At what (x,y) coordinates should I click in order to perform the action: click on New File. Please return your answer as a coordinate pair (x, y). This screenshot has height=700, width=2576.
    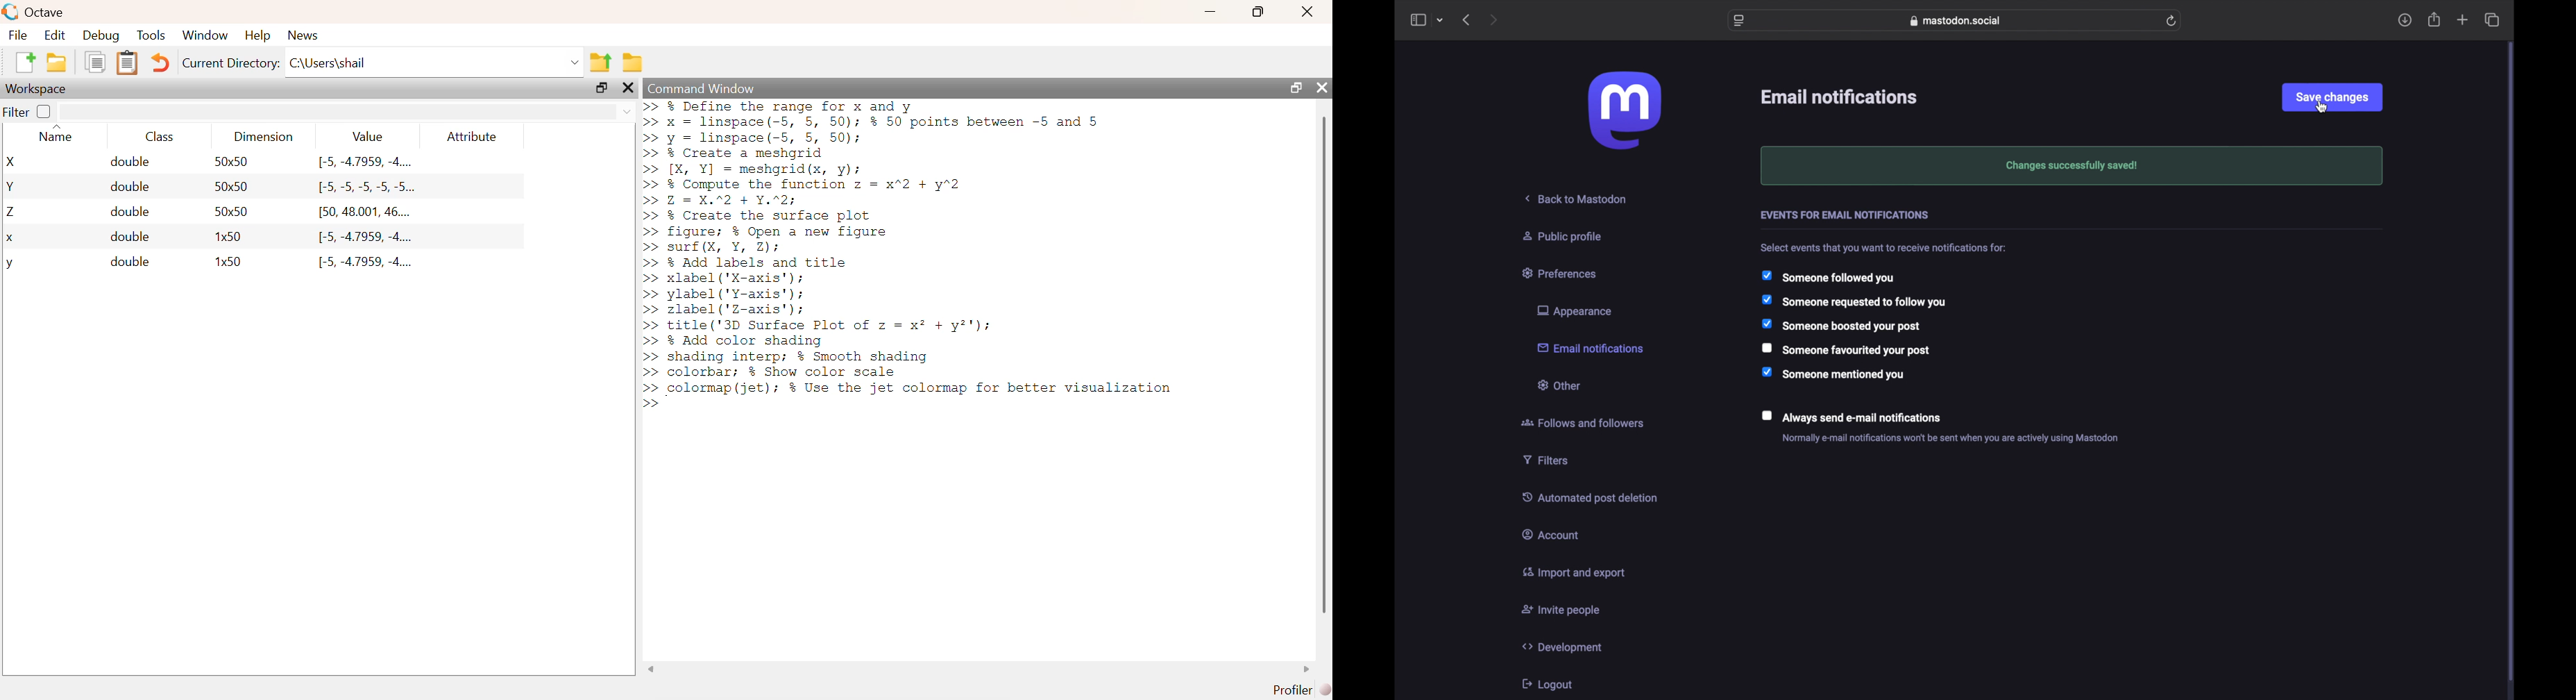
    Looking at the image, I should click on (24, 62).